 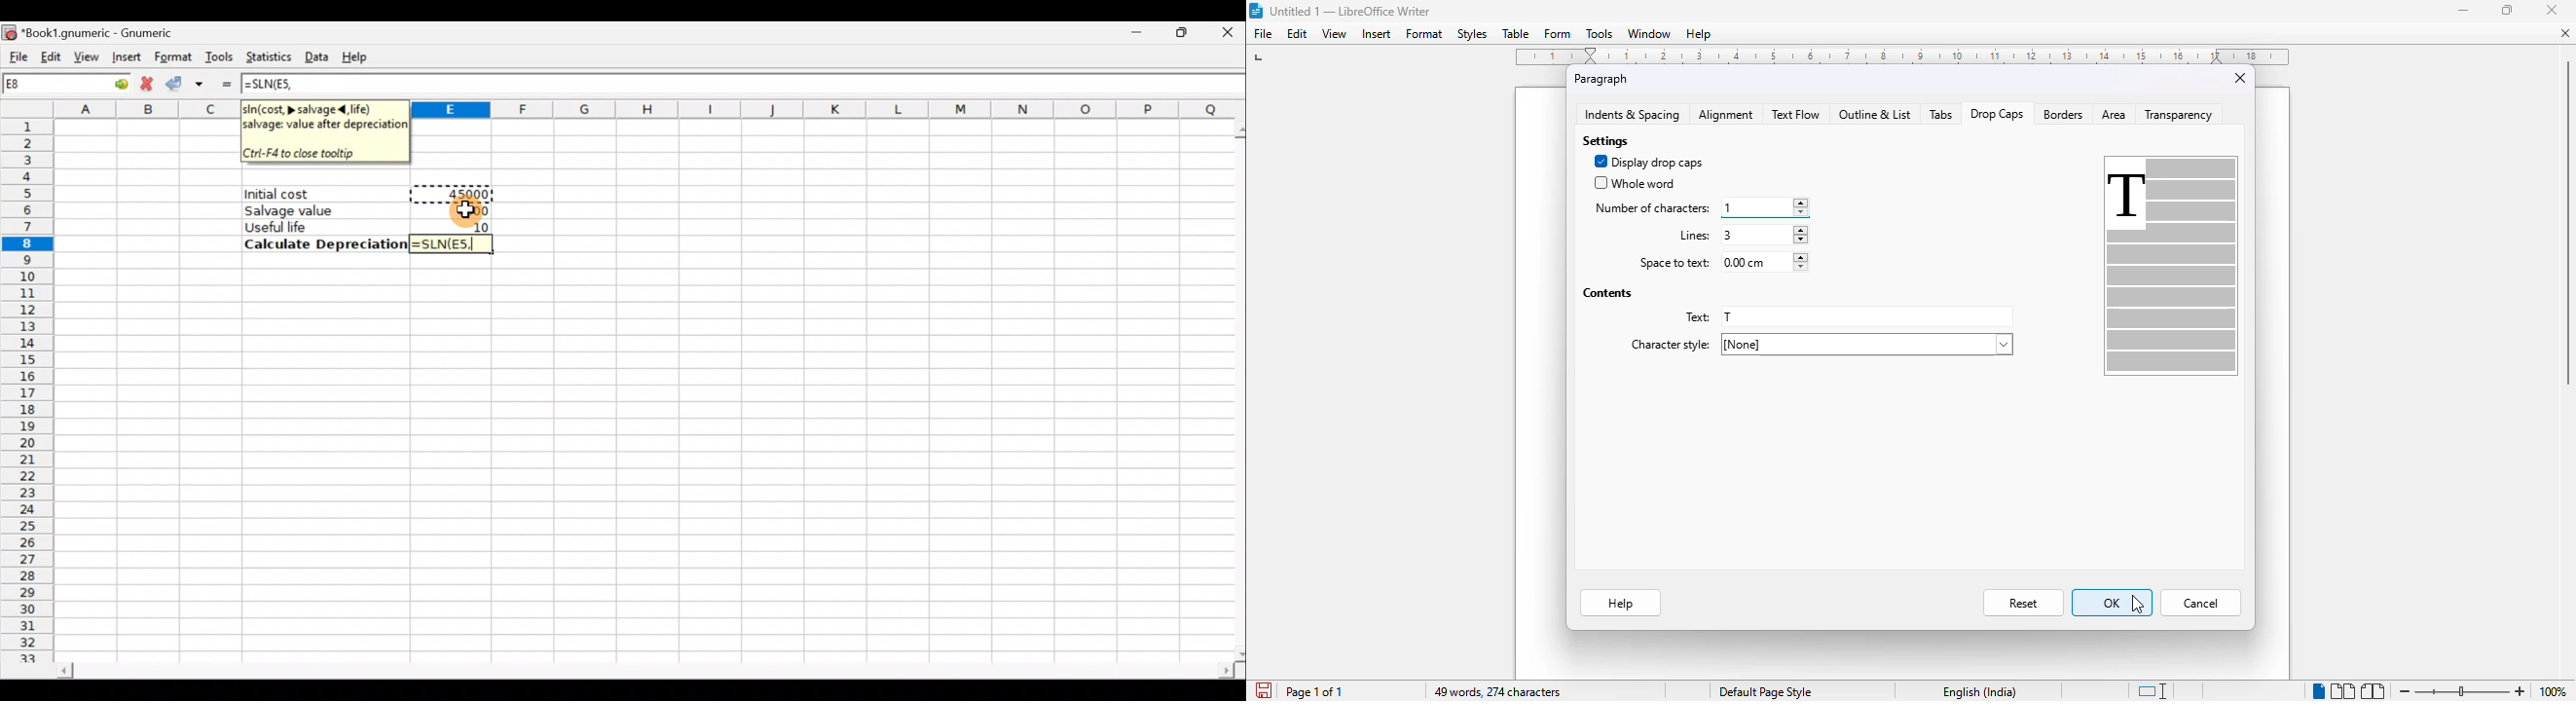 I want to click on standard selection, so click(x=2153, y=690).